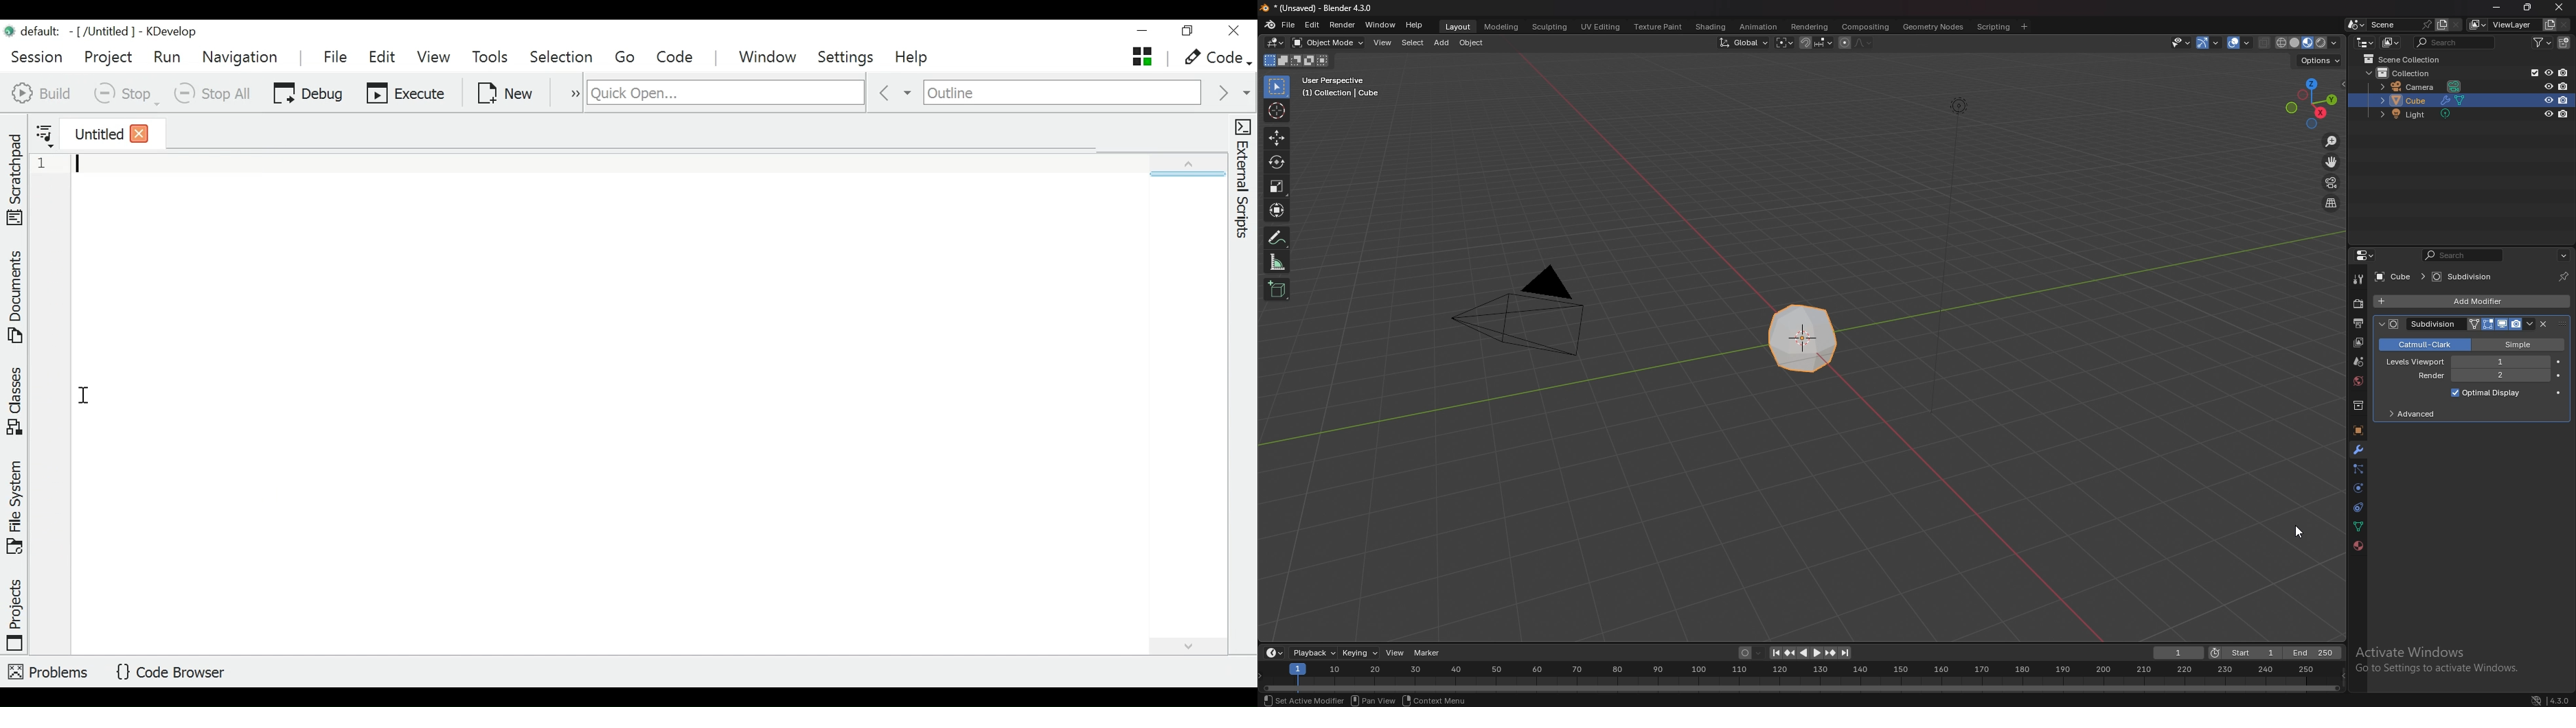 This screenshot has width=2576, height=728. Describe the element at coordinates (1278, 262) in the screenshot. I see `measure` at that location.